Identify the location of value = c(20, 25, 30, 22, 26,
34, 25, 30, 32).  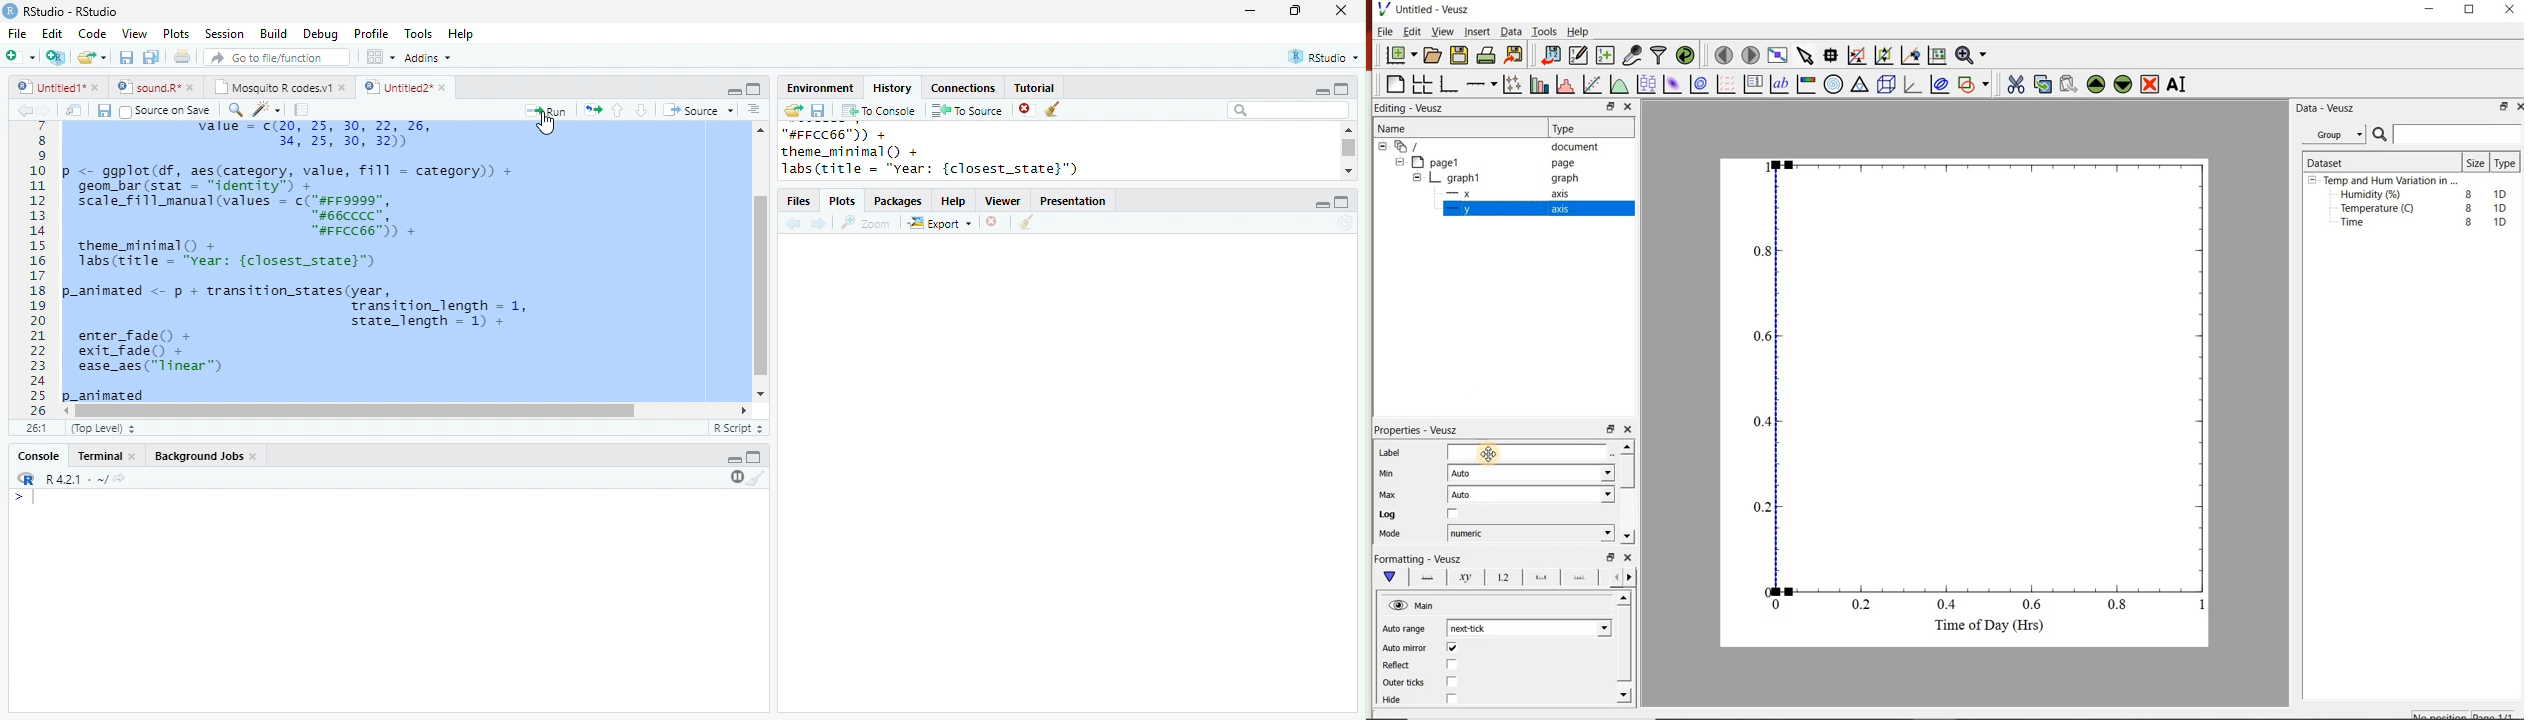
(330, 137).